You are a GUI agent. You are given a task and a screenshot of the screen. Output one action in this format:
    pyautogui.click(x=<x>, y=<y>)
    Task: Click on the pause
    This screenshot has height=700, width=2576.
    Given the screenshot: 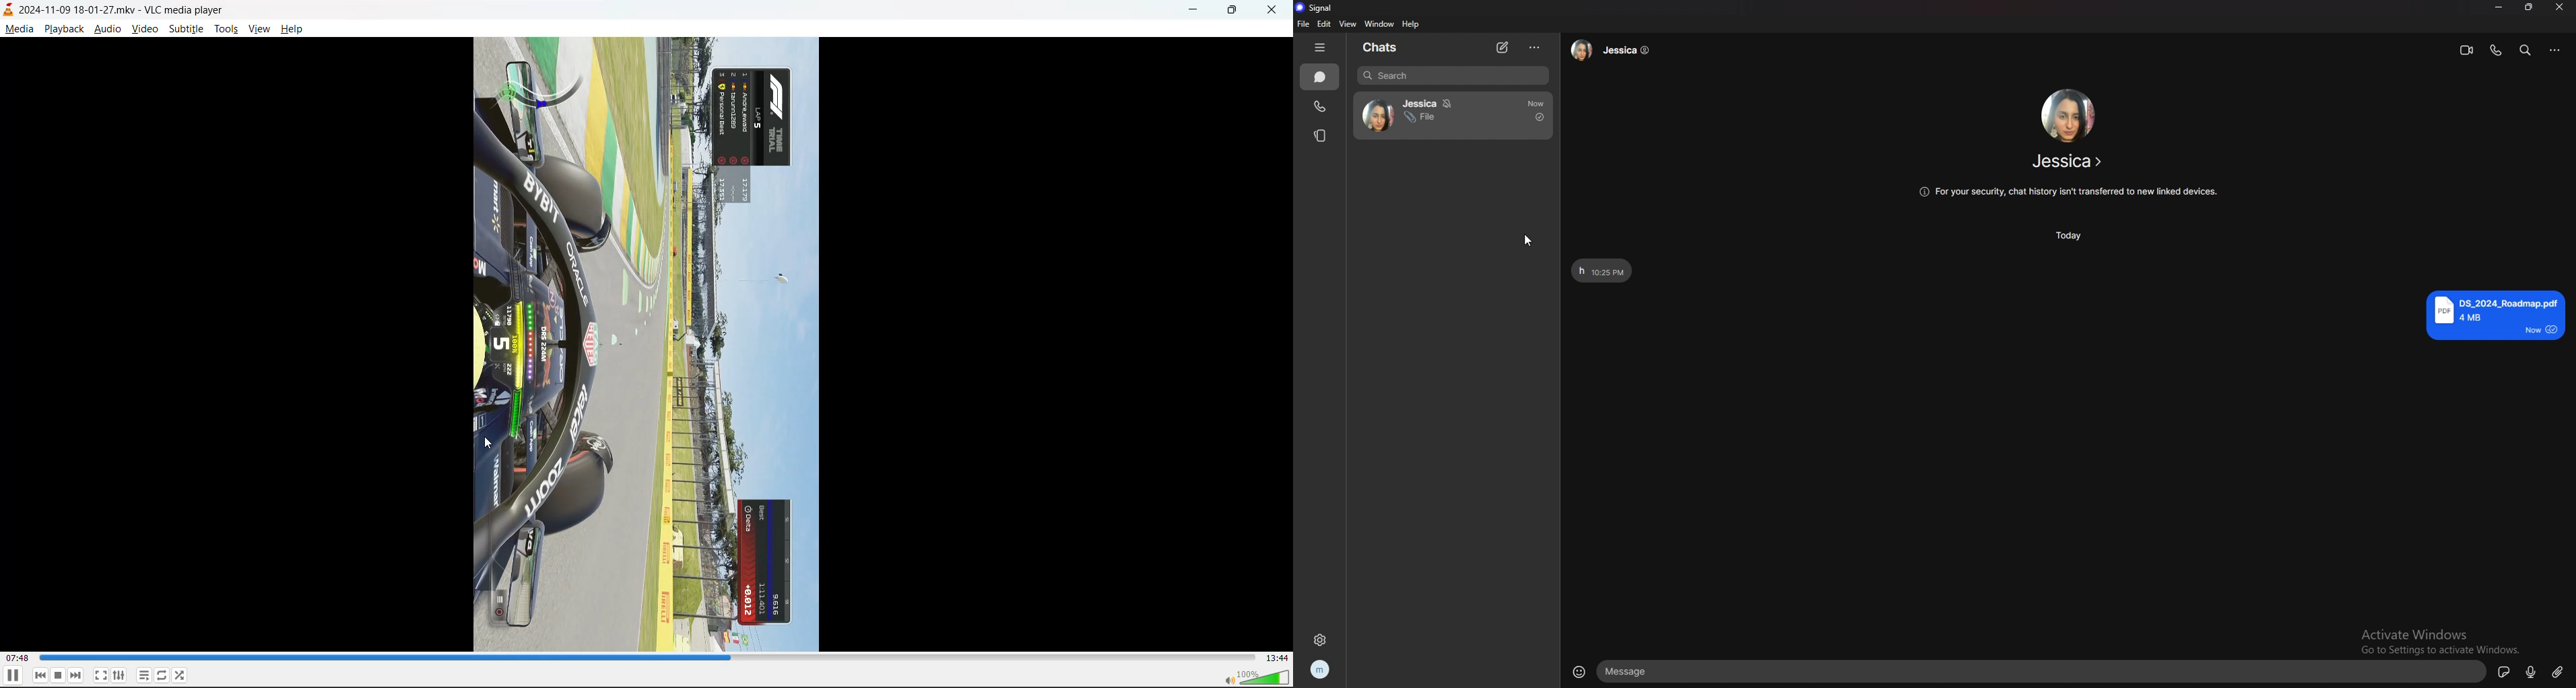 What is the action you would take?
    pyautogui.click(x=12, y=676)
    